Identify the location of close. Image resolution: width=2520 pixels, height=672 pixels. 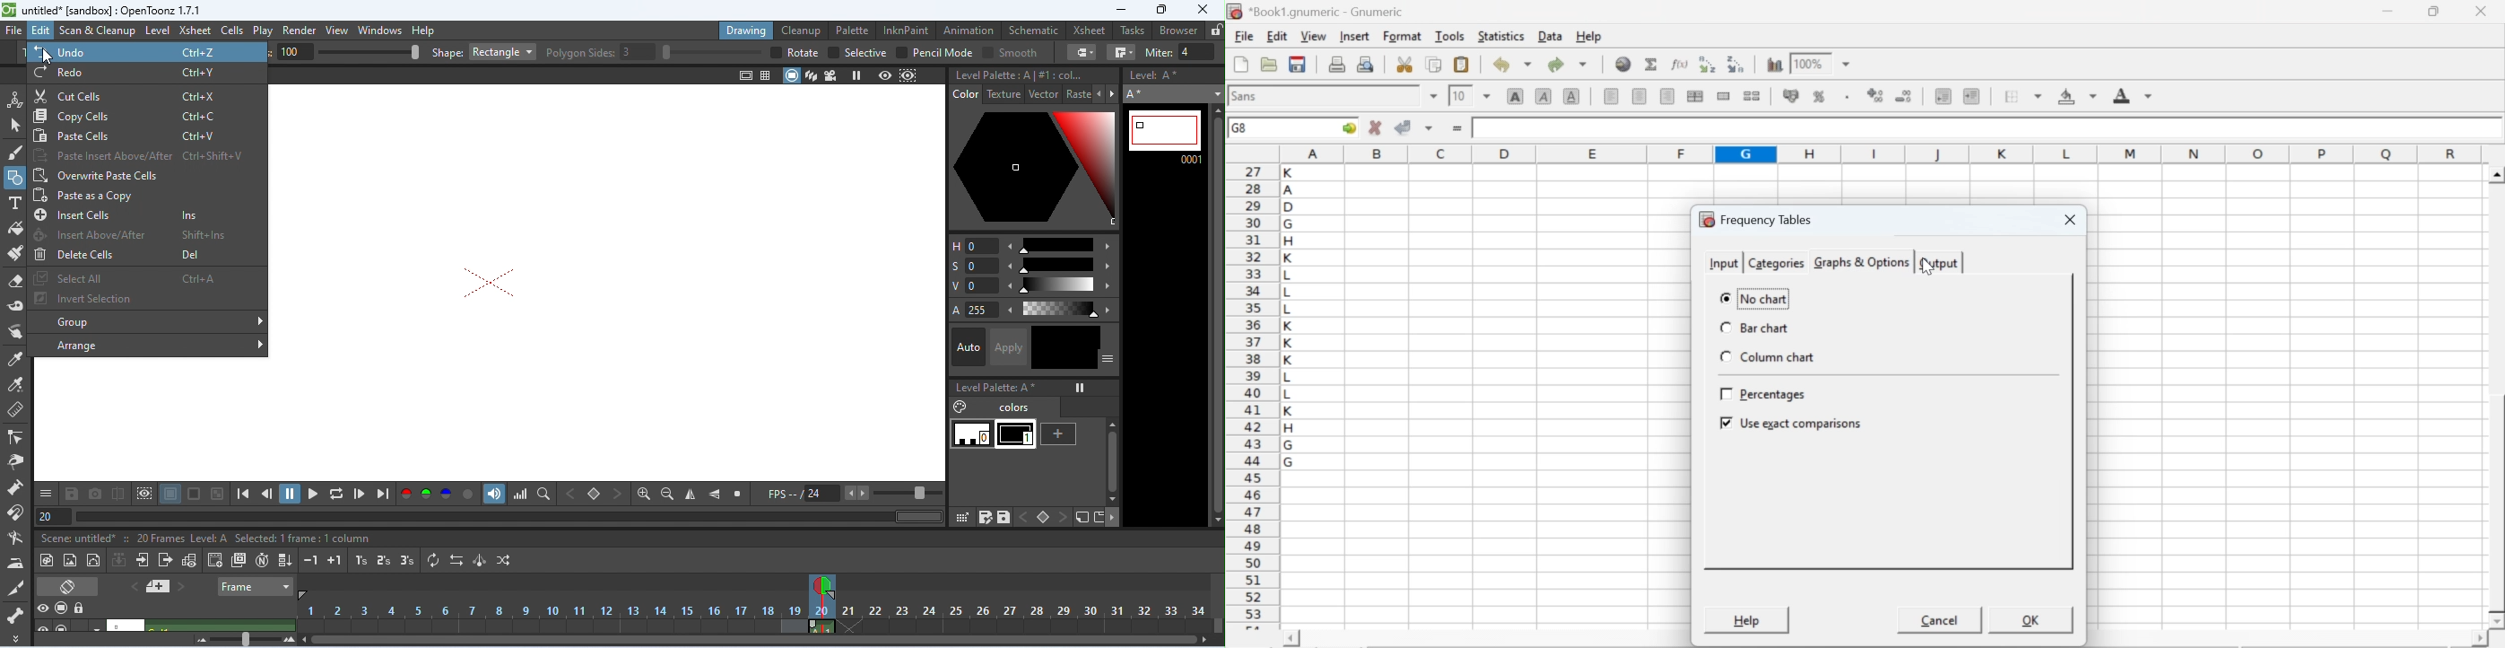
(2067, 221).